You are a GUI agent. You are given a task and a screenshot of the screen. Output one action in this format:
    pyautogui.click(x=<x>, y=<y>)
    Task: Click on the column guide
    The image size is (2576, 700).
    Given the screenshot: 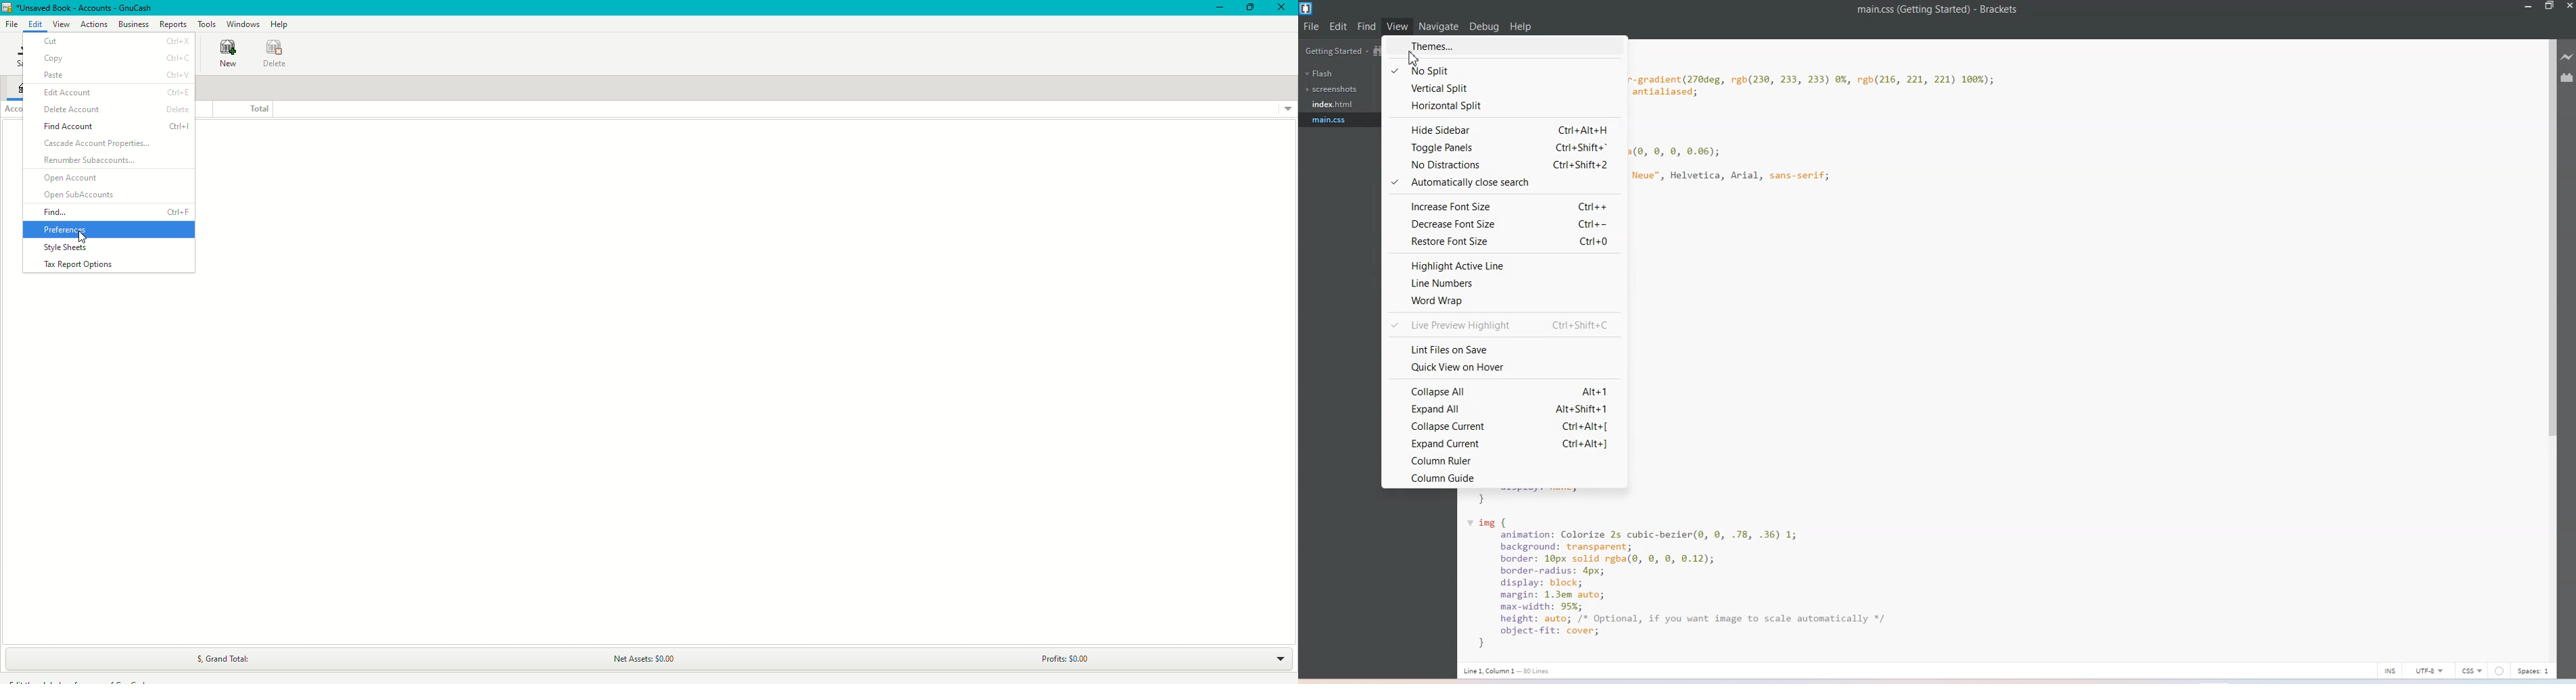 What is the action you would take?
    pyautogui.click(x=1506, y=476)
    